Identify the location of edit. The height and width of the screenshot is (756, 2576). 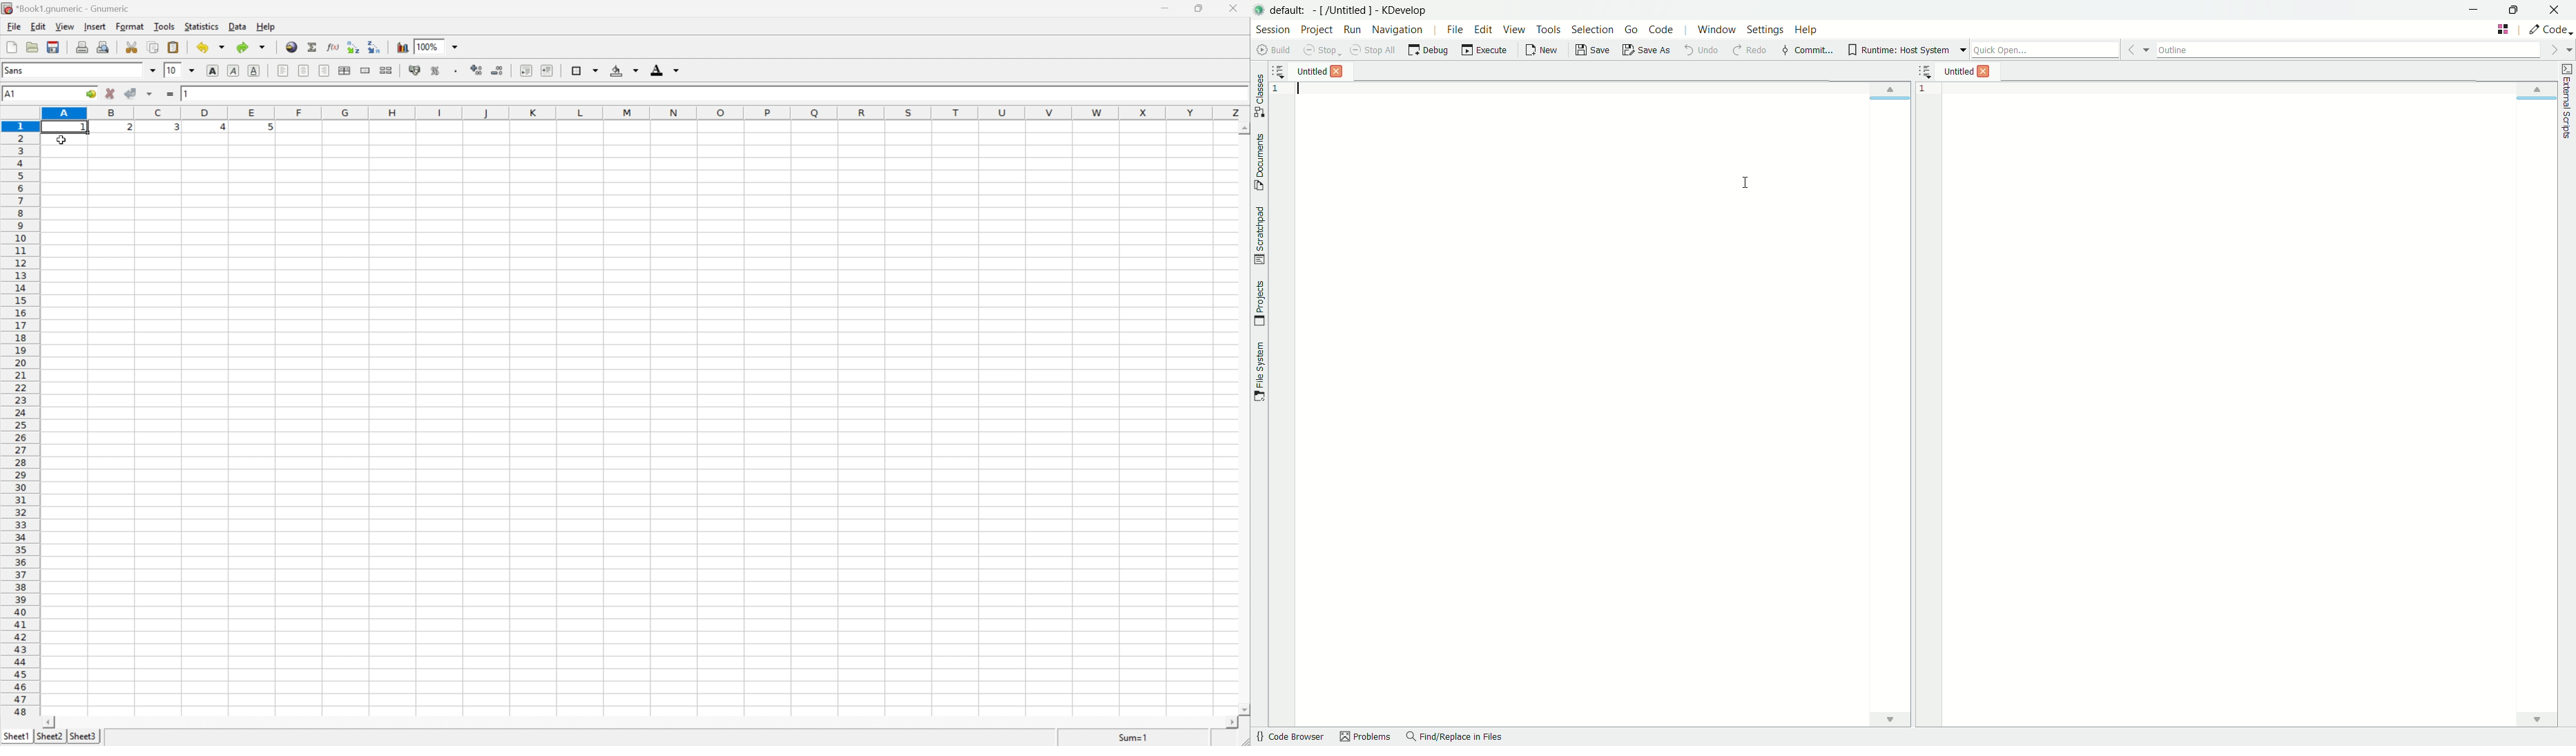
(36, 26).